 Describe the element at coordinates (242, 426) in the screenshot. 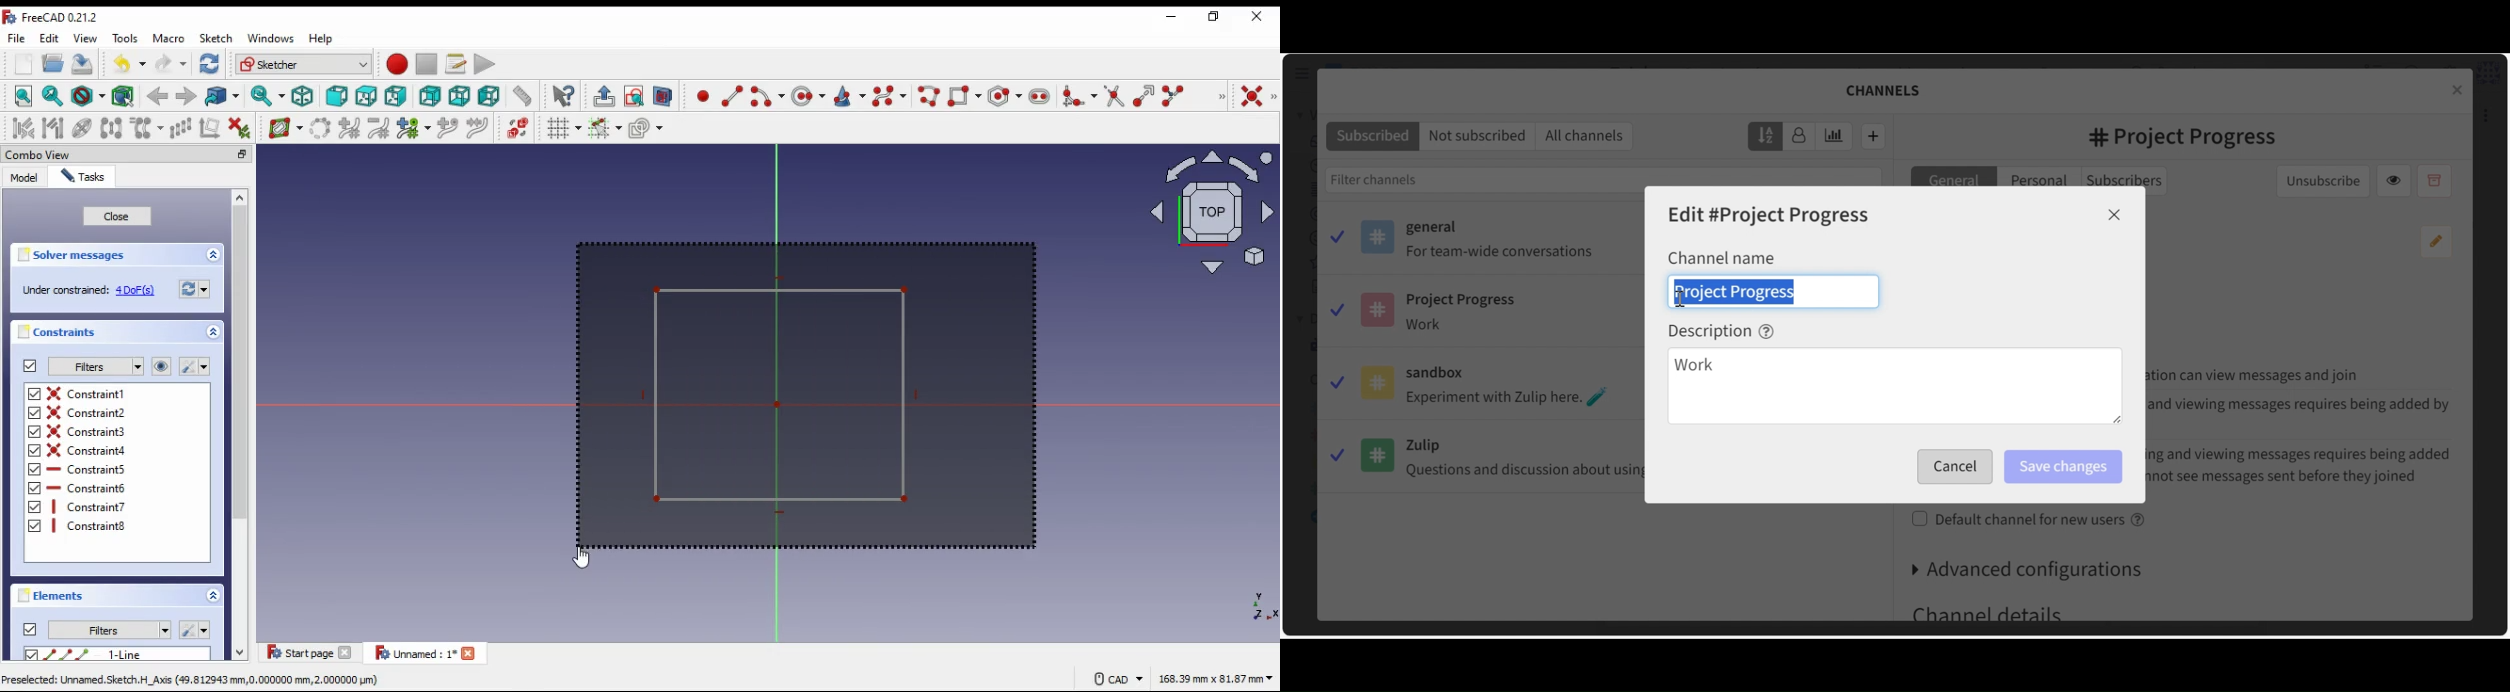

I see `scroll bar` at that location.